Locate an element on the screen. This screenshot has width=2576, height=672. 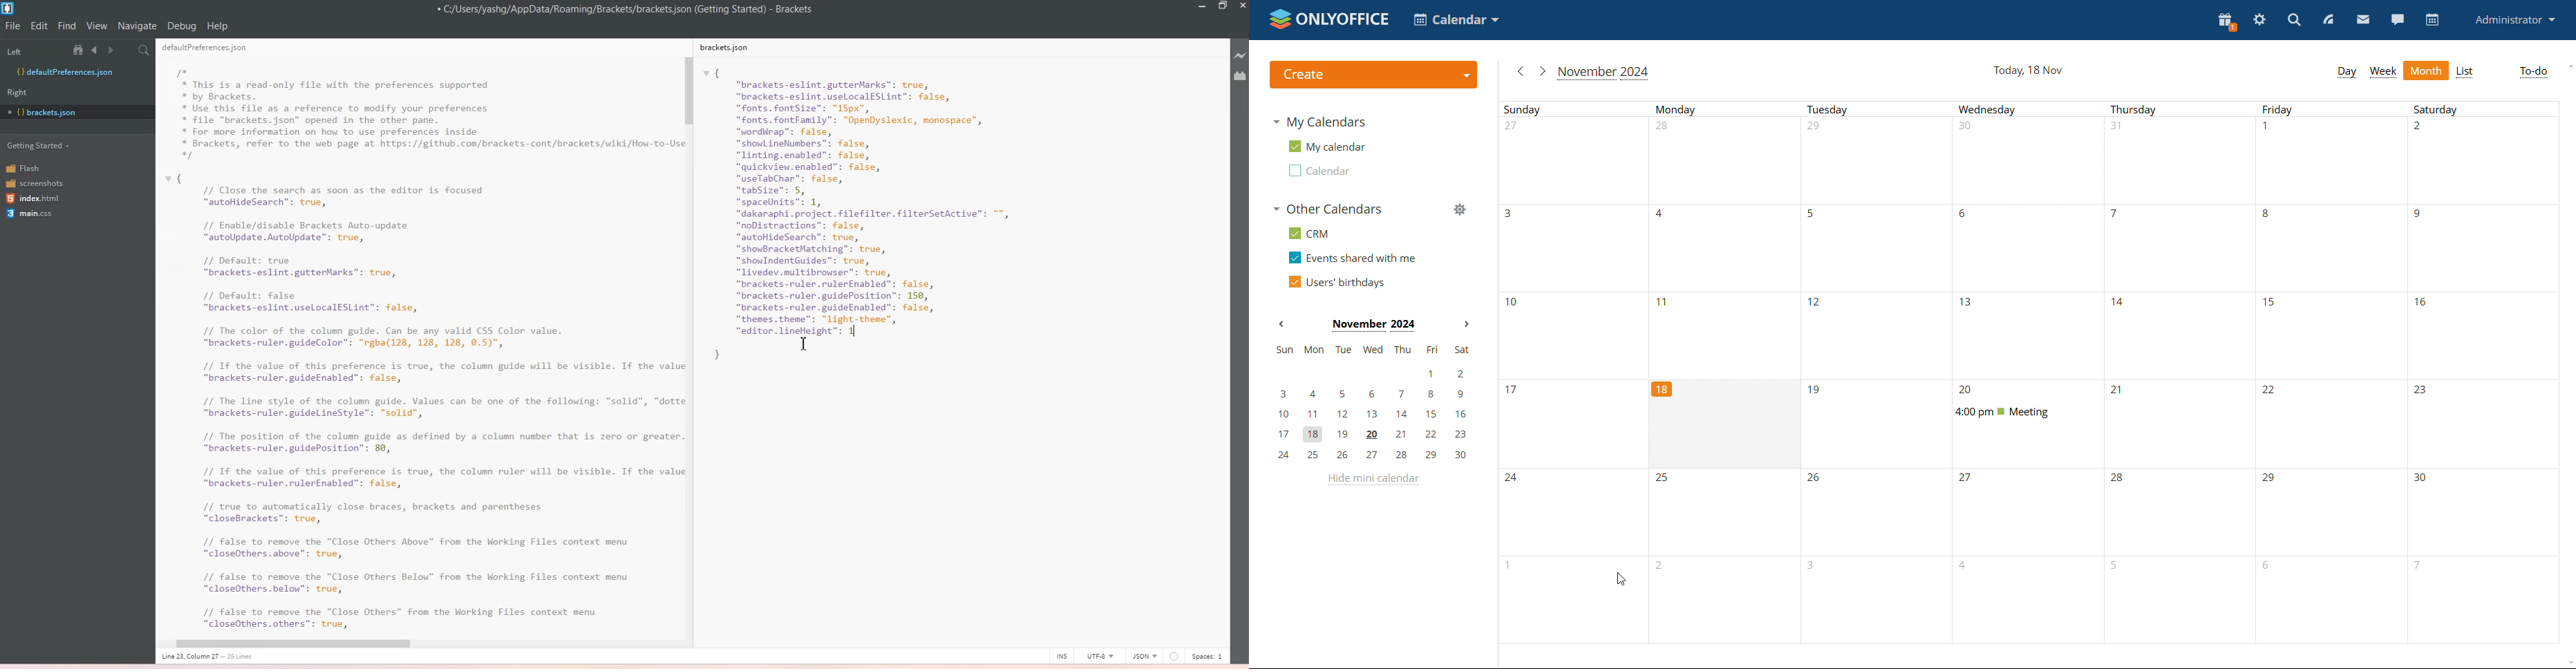
list view is located at coordinates (2466, 72).